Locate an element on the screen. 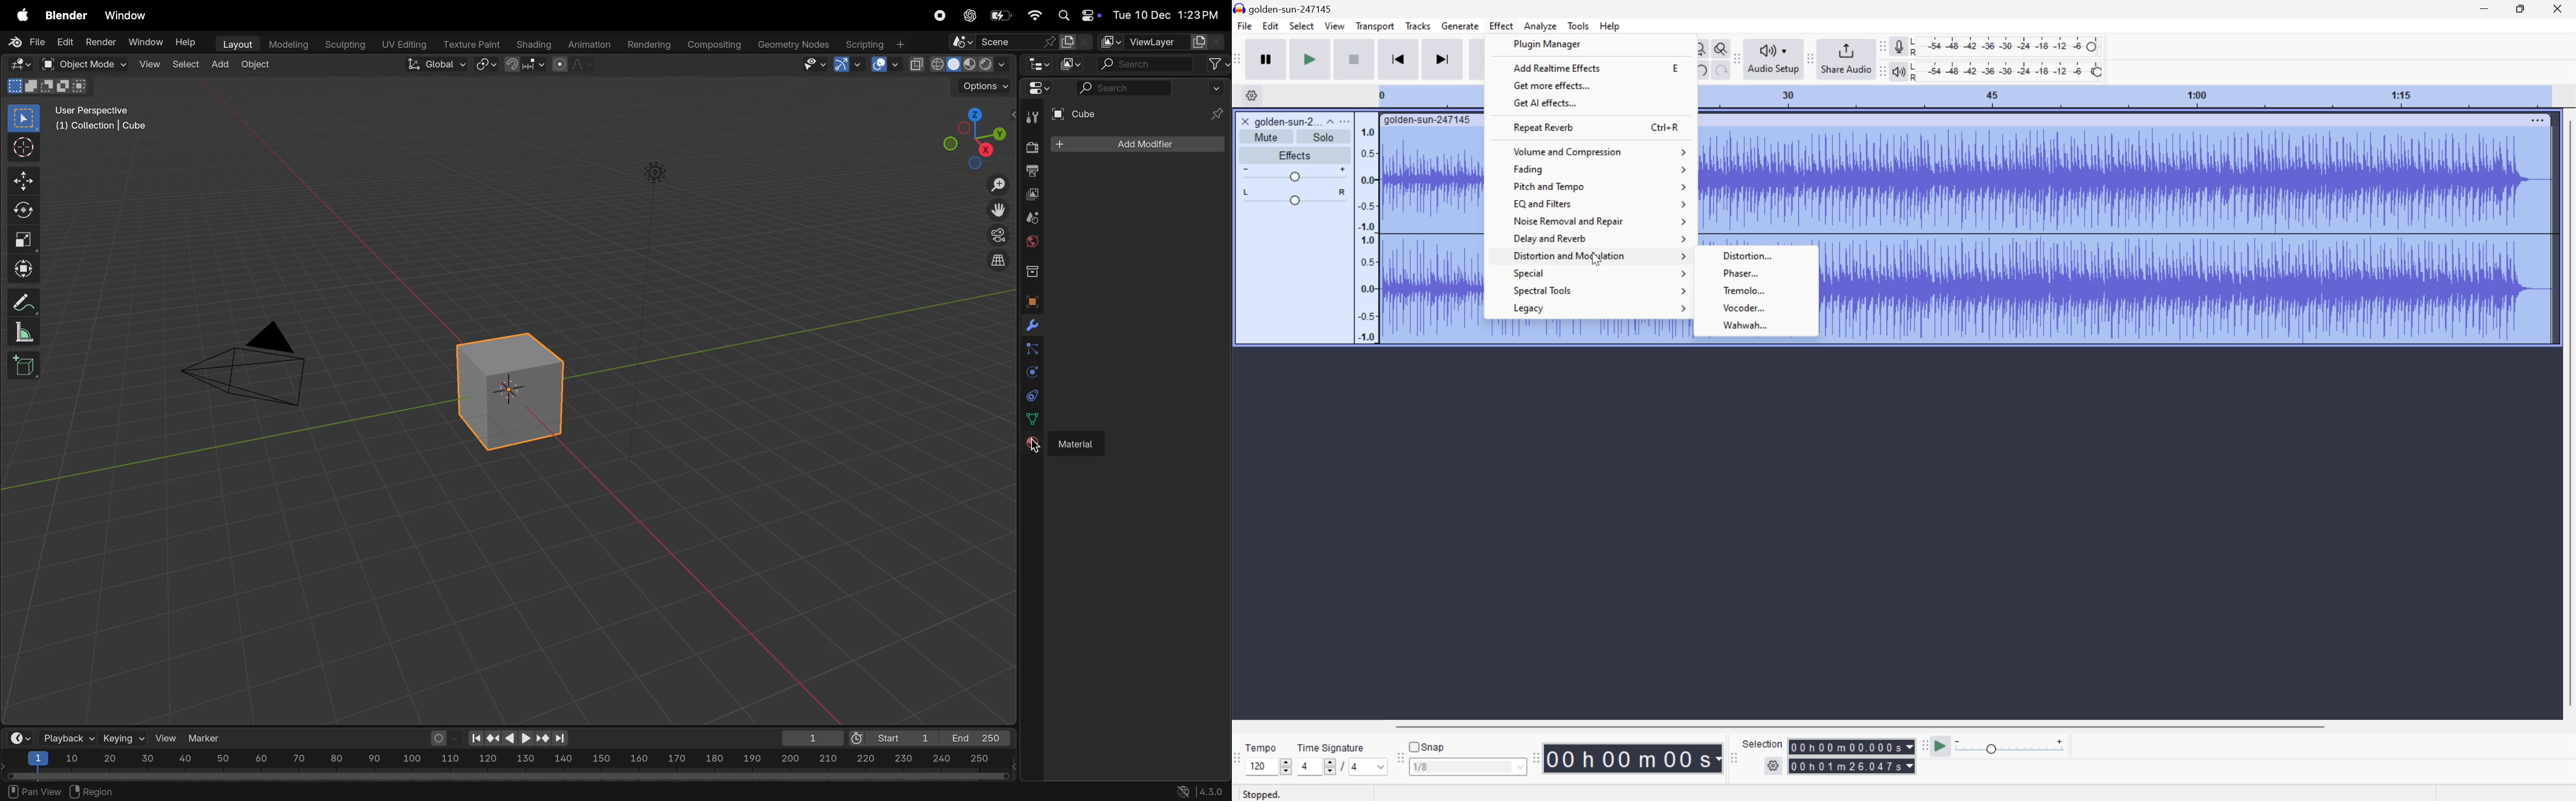 The width and height of the screenshot is (2576, 812). Effect is located at coordinates (1502, 26).